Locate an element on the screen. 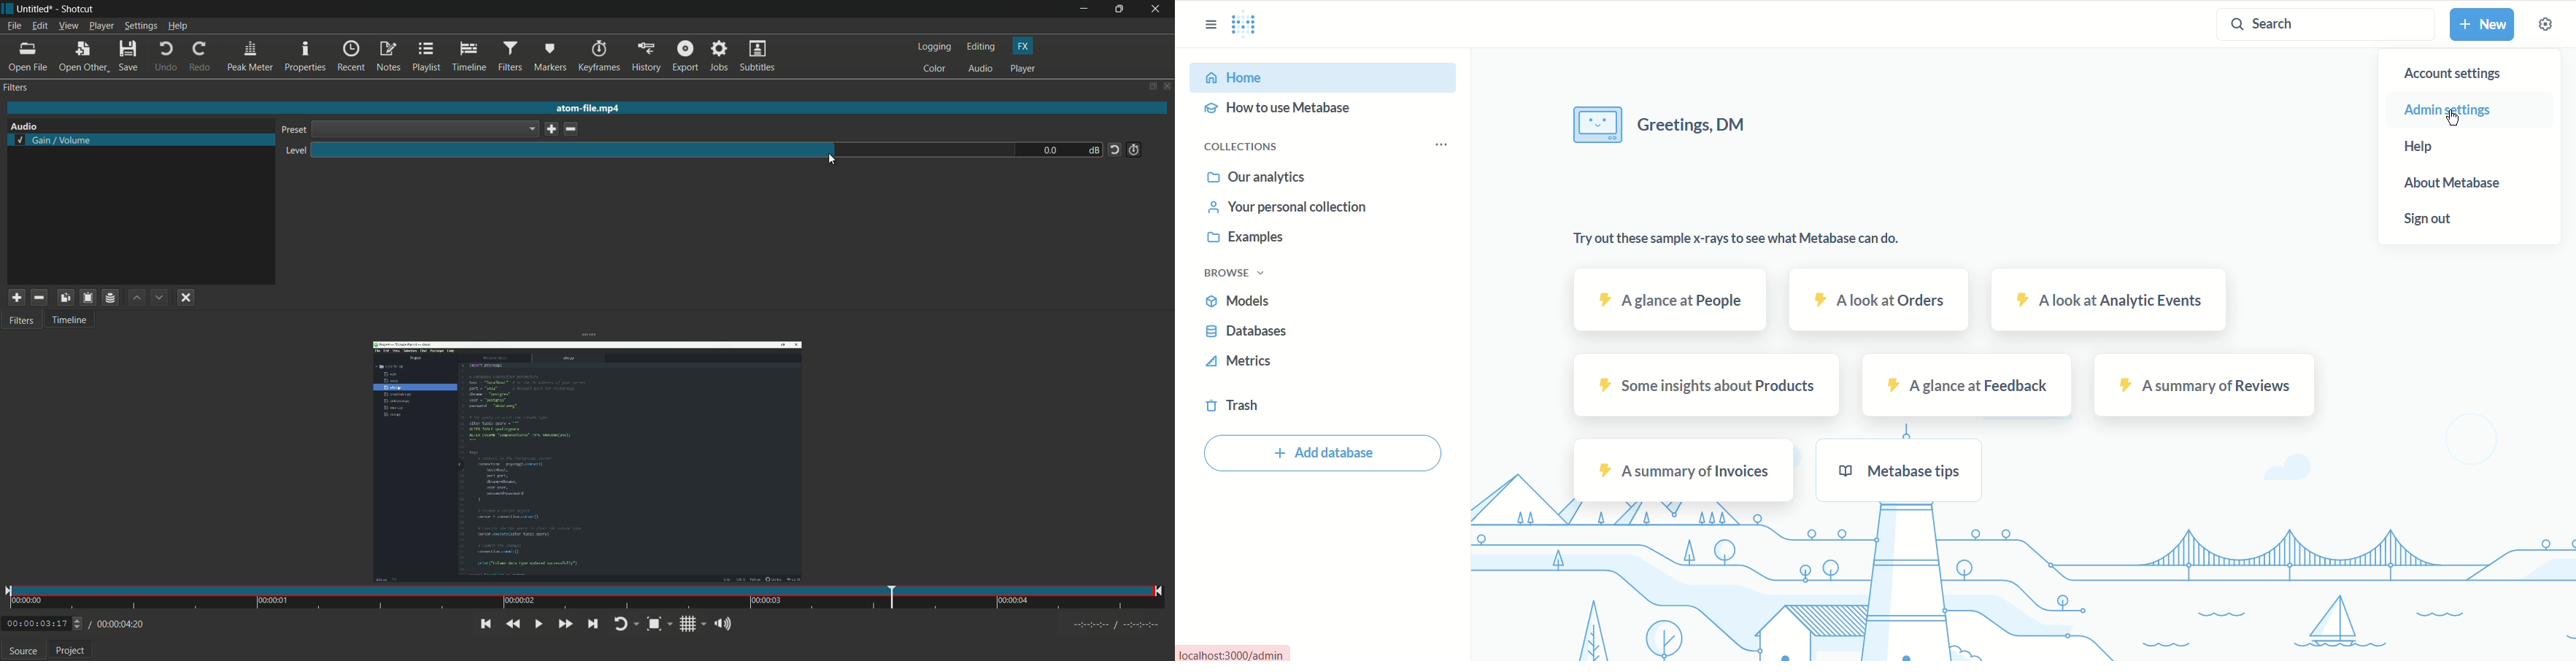 This screenshot has width=2576, height=672. add filter is located at coordinates (16, 297).